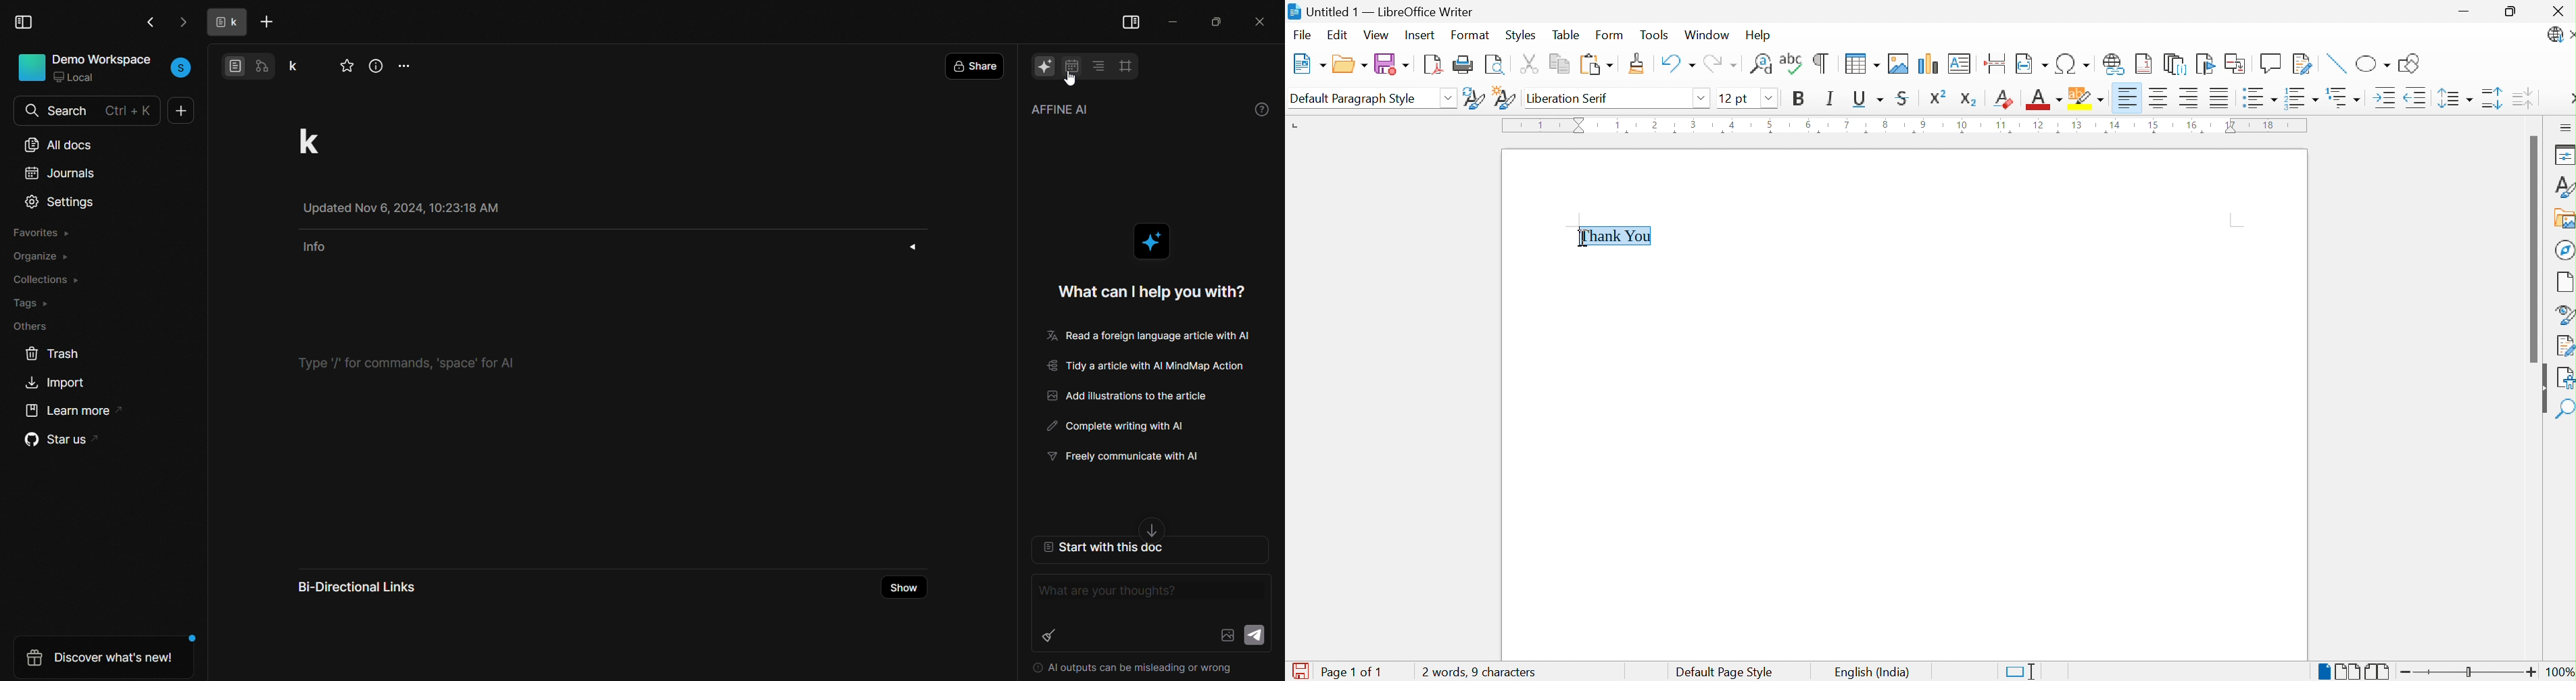 This screenshot has height=700, width=2576. Describe the element at coordinates (1707, 35) in the screenshot. I see `Window` at that location.